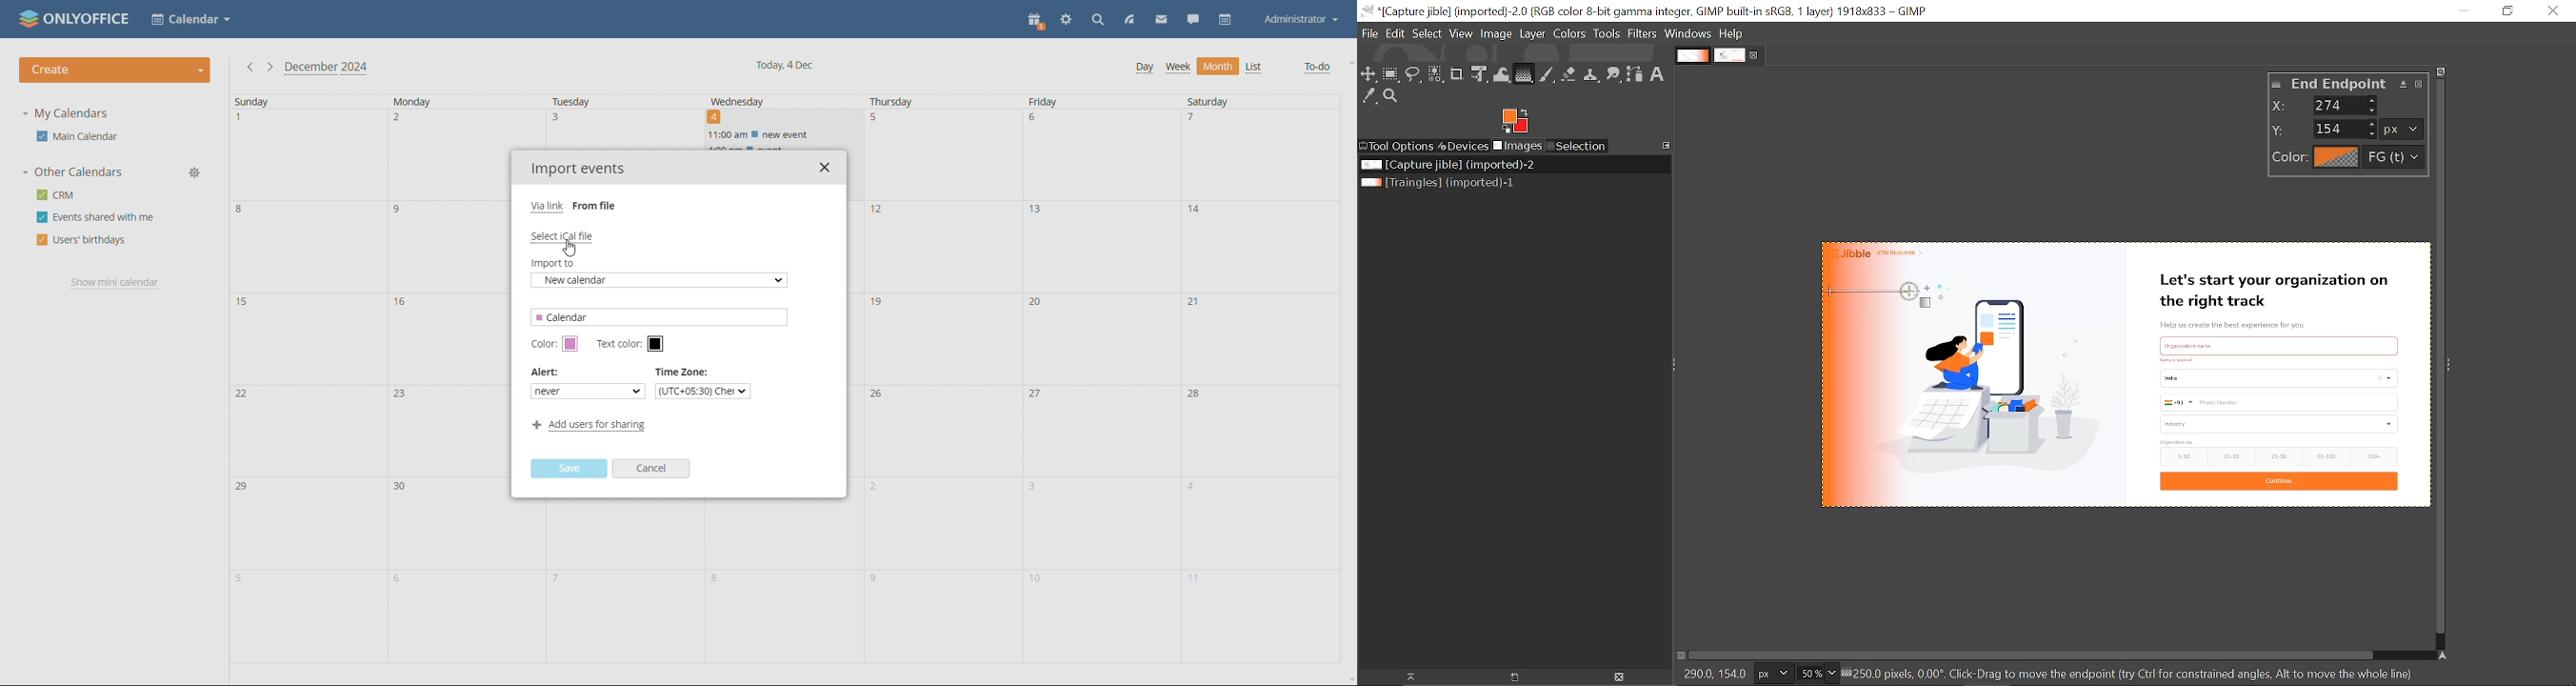 This screenshot has width=2576, height=700. Describe the element at coordinates (2346, 105) in the screenshot. I see `X values` at that location.